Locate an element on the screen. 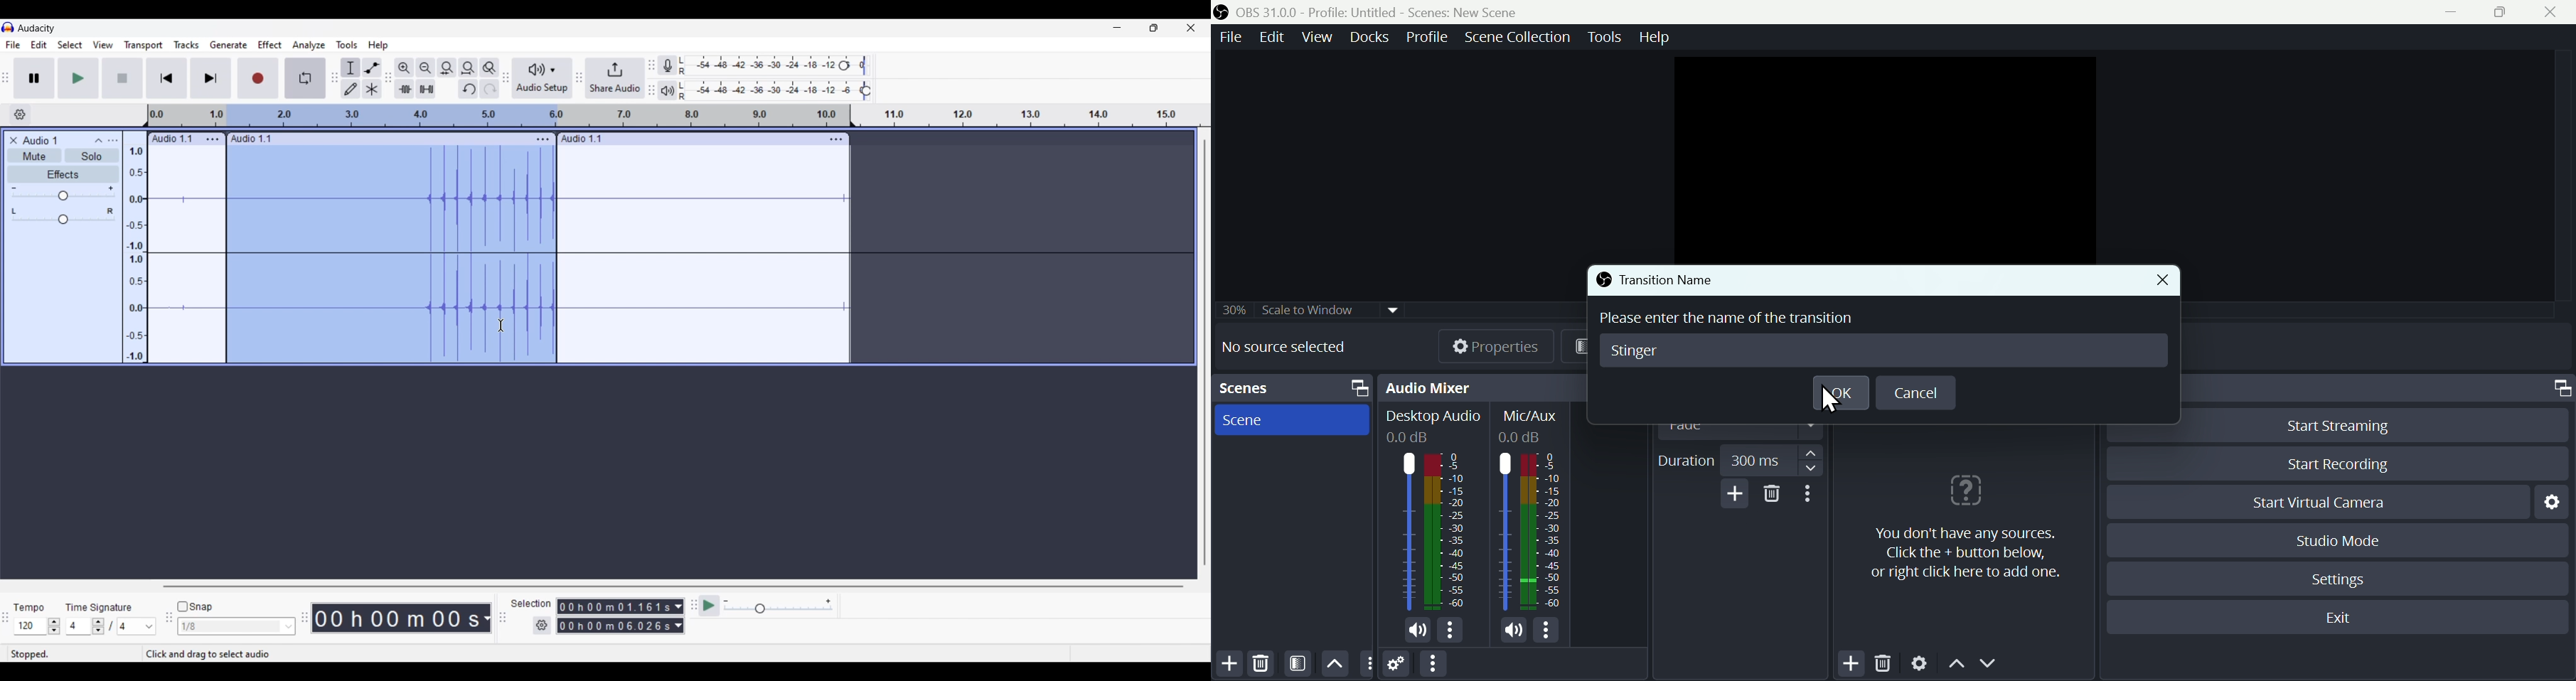  Settings is located at coordinates (2343, 577).